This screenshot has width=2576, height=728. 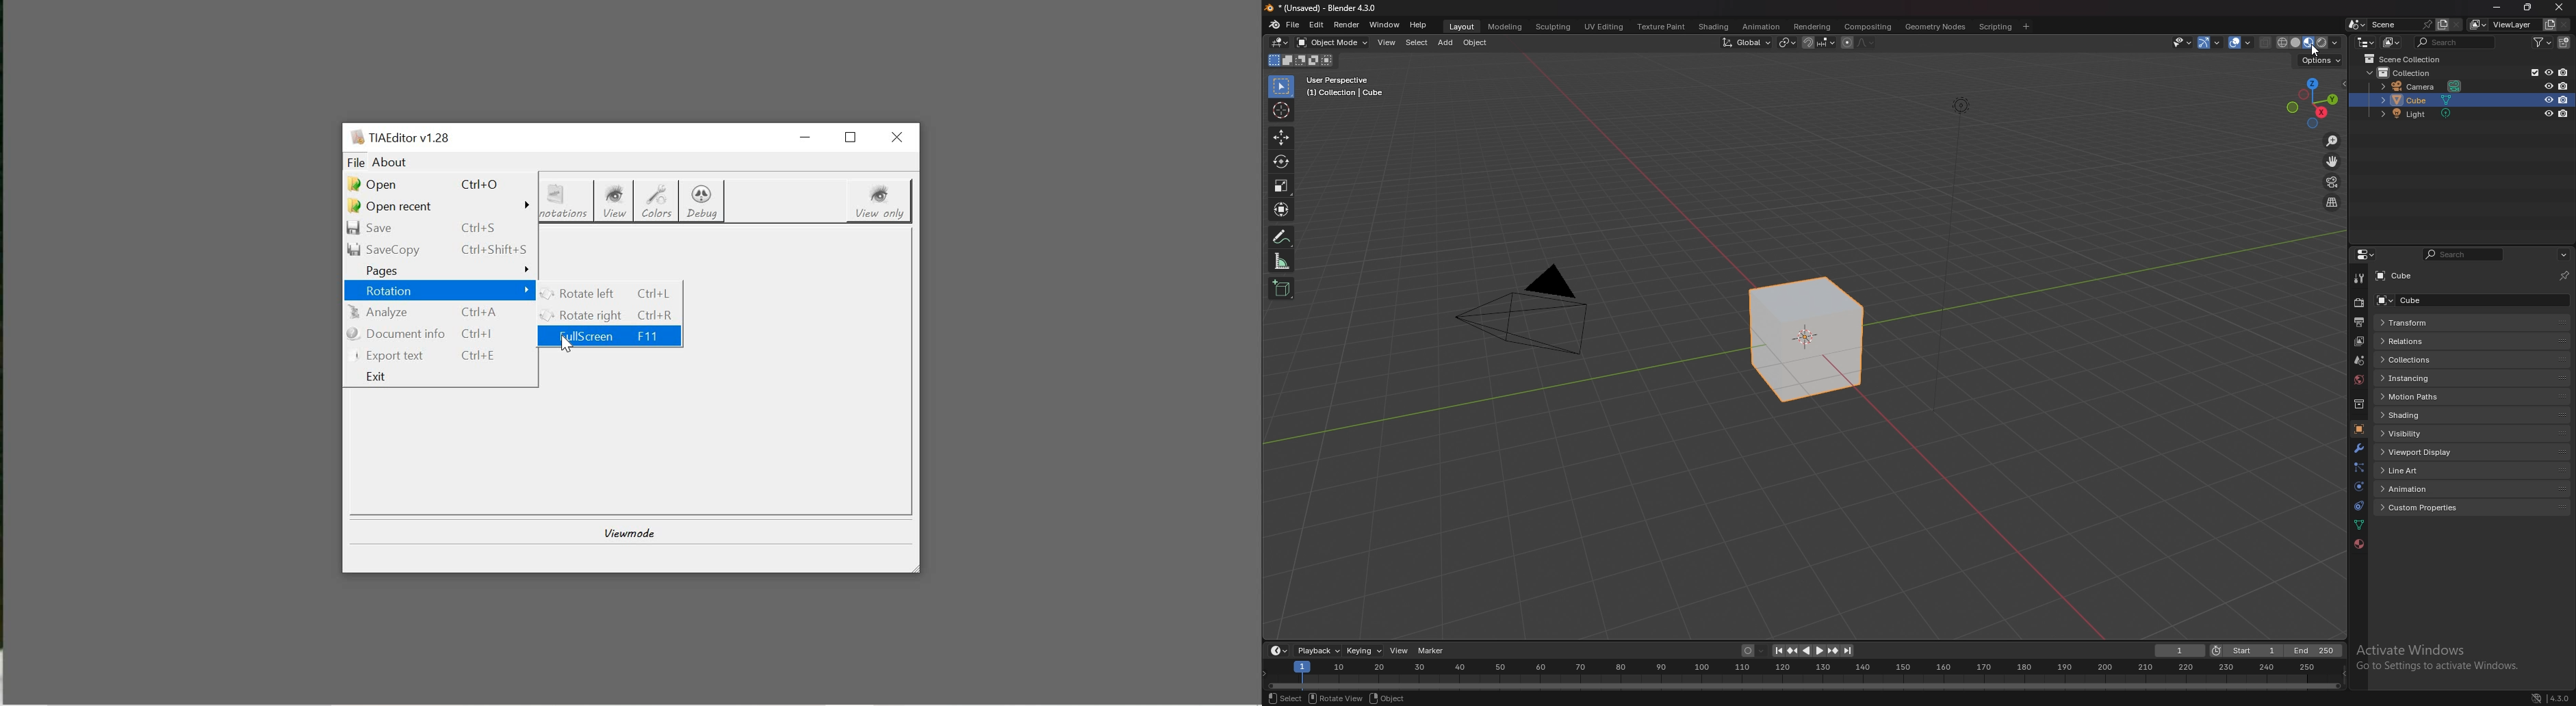 What do you see at coordinates (1813, 27) in the screenshot?
I see `rendering` at bounding box center [1813, 27].